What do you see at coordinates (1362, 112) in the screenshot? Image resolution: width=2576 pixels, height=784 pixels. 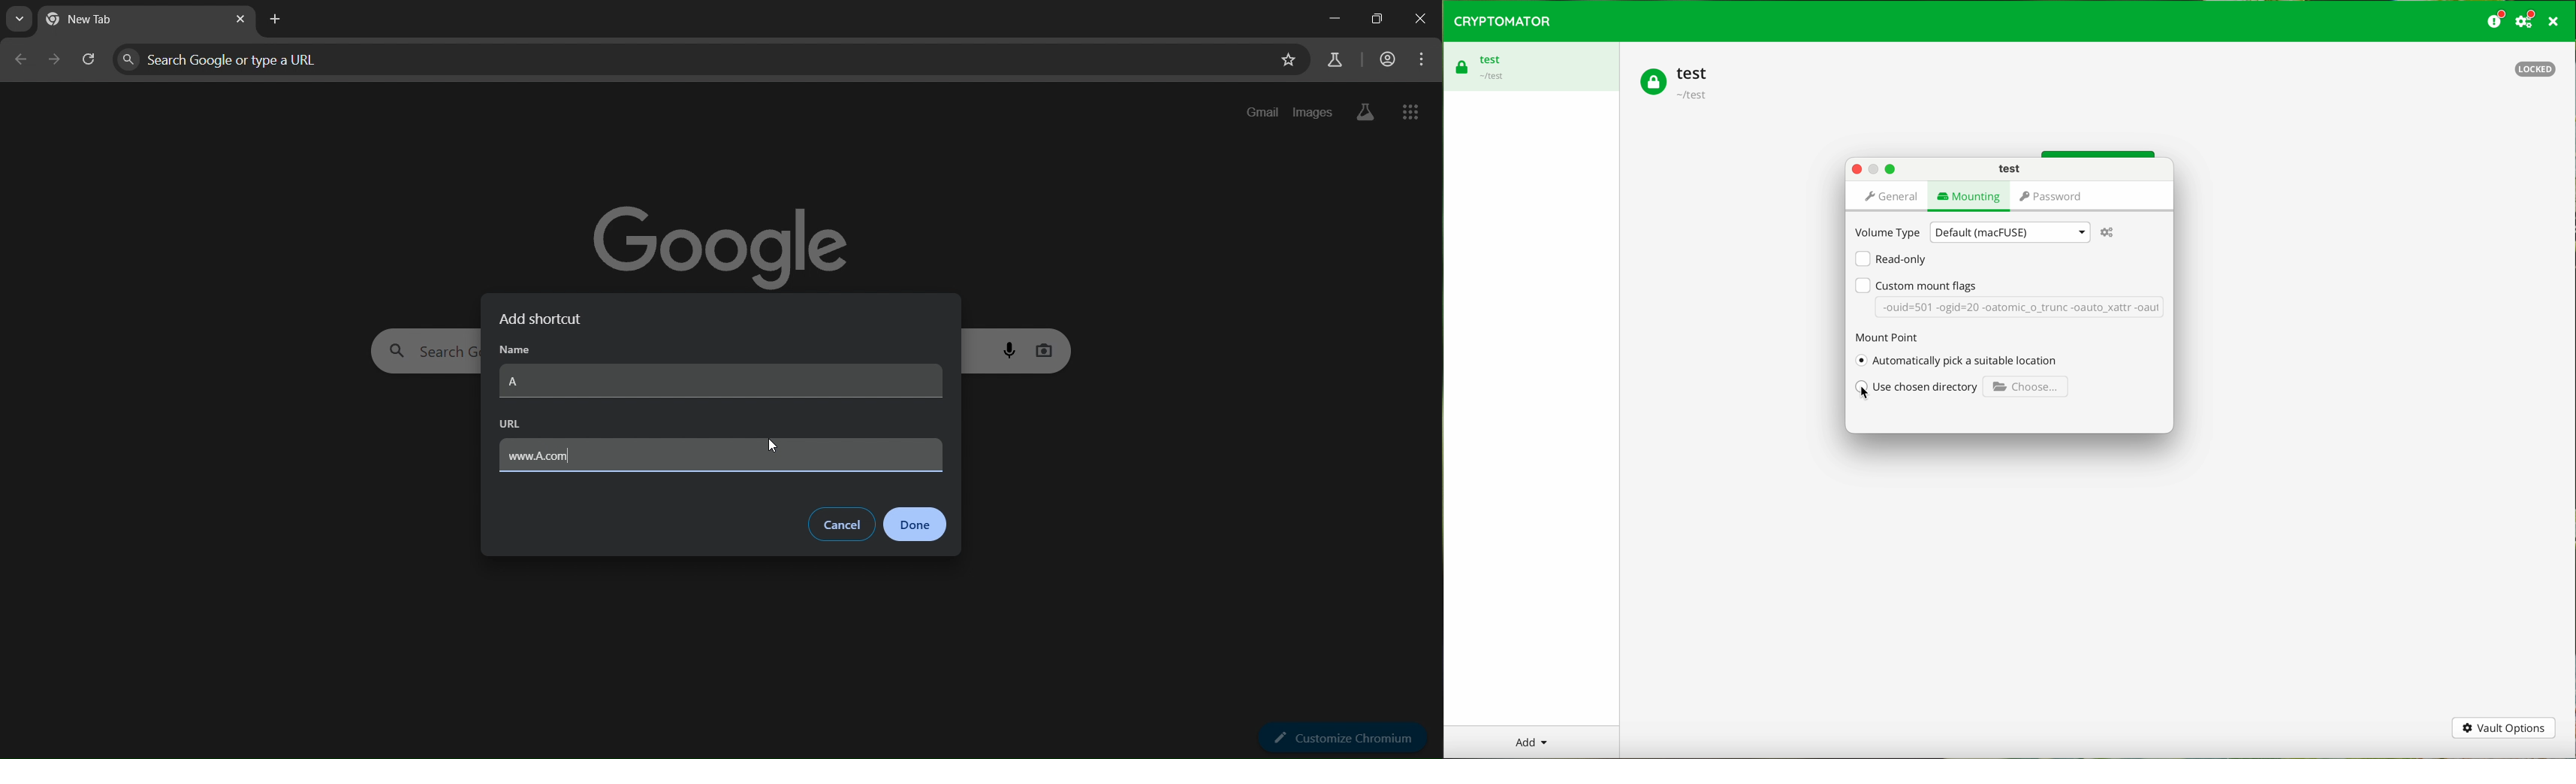 I see `search labs ` at bounding box center [1362, 112].